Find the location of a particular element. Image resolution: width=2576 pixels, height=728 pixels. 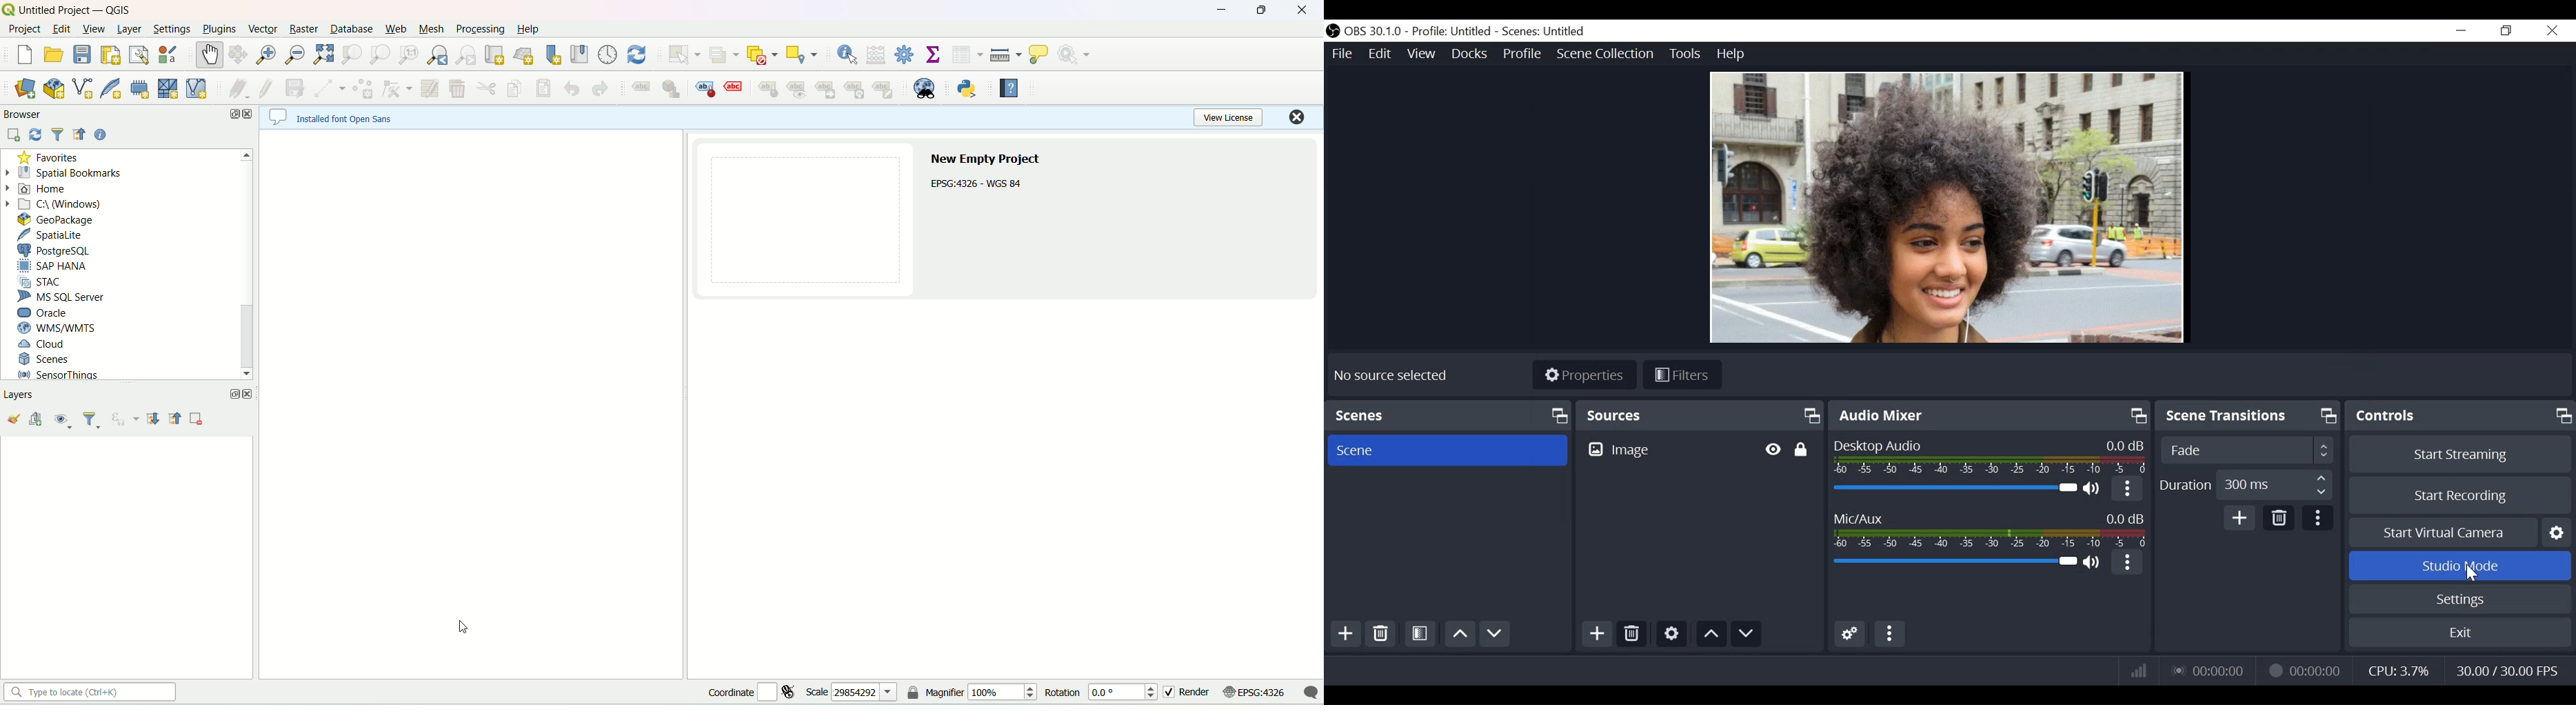

browser is located at coordinates (25, 115).